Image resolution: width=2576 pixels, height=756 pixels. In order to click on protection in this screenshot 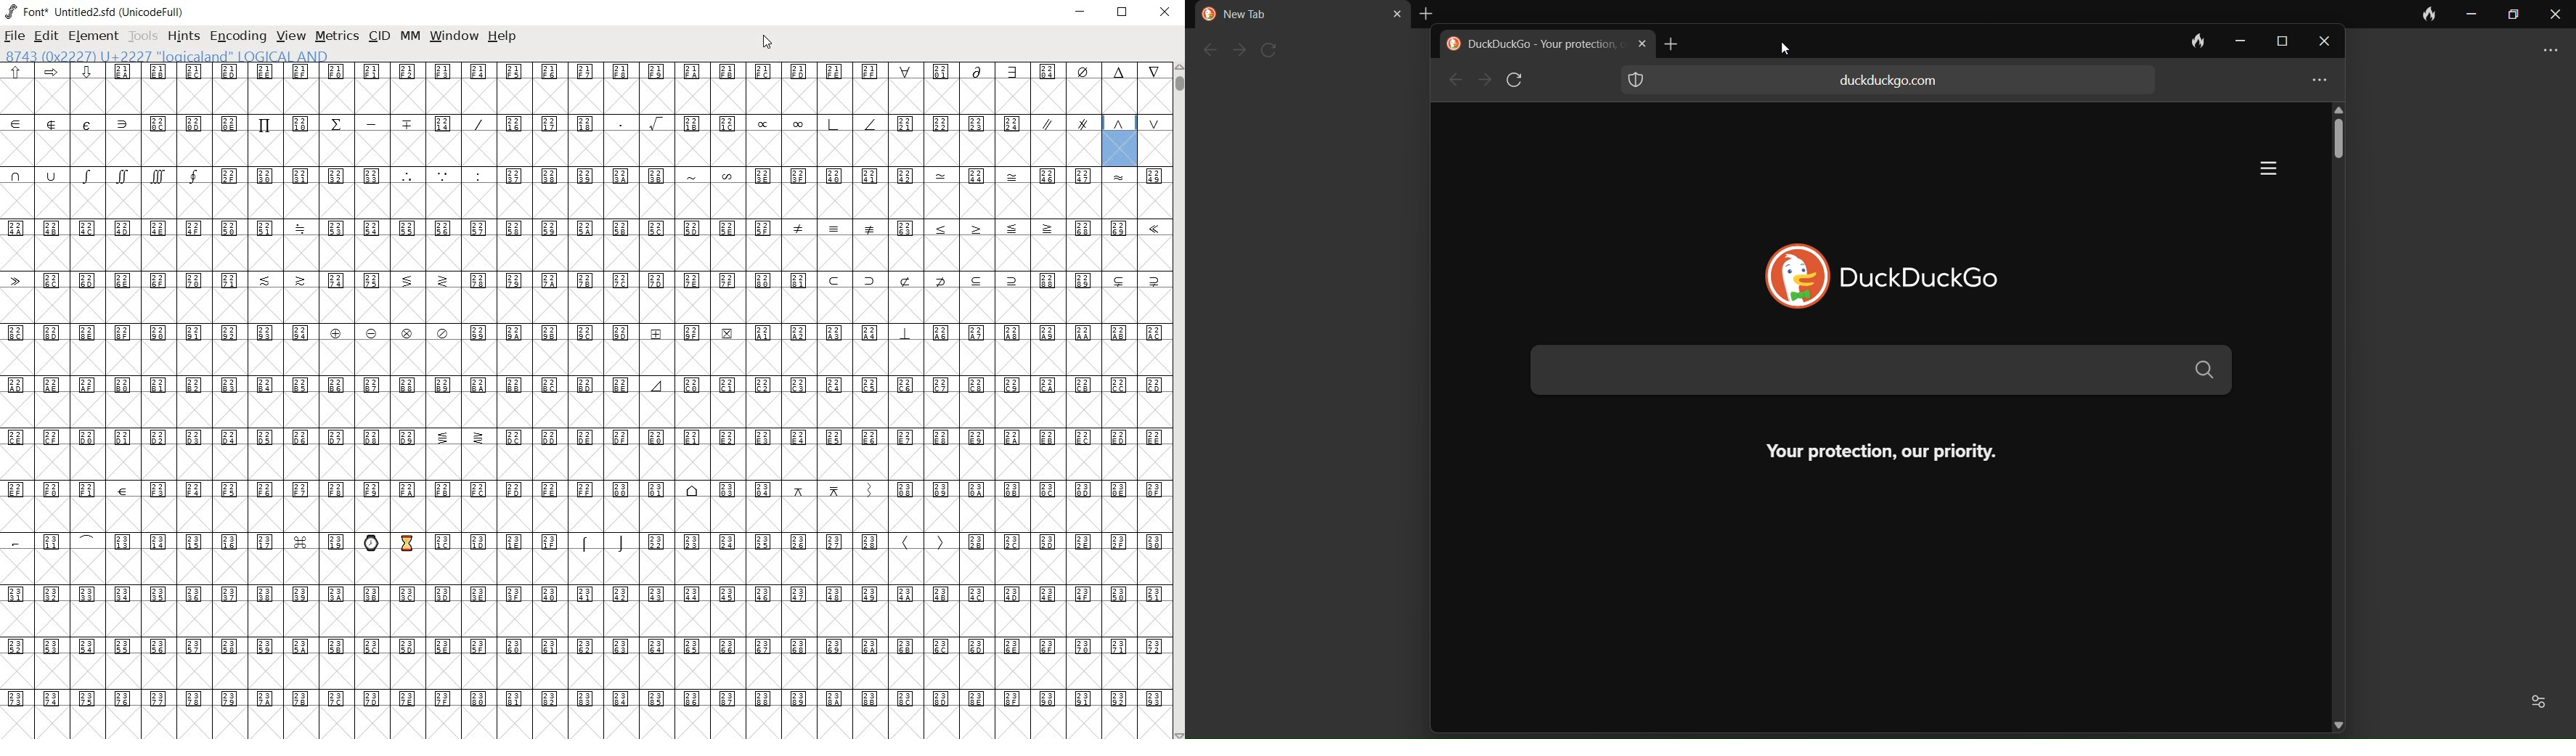, I will do `click(1643, 83)`.